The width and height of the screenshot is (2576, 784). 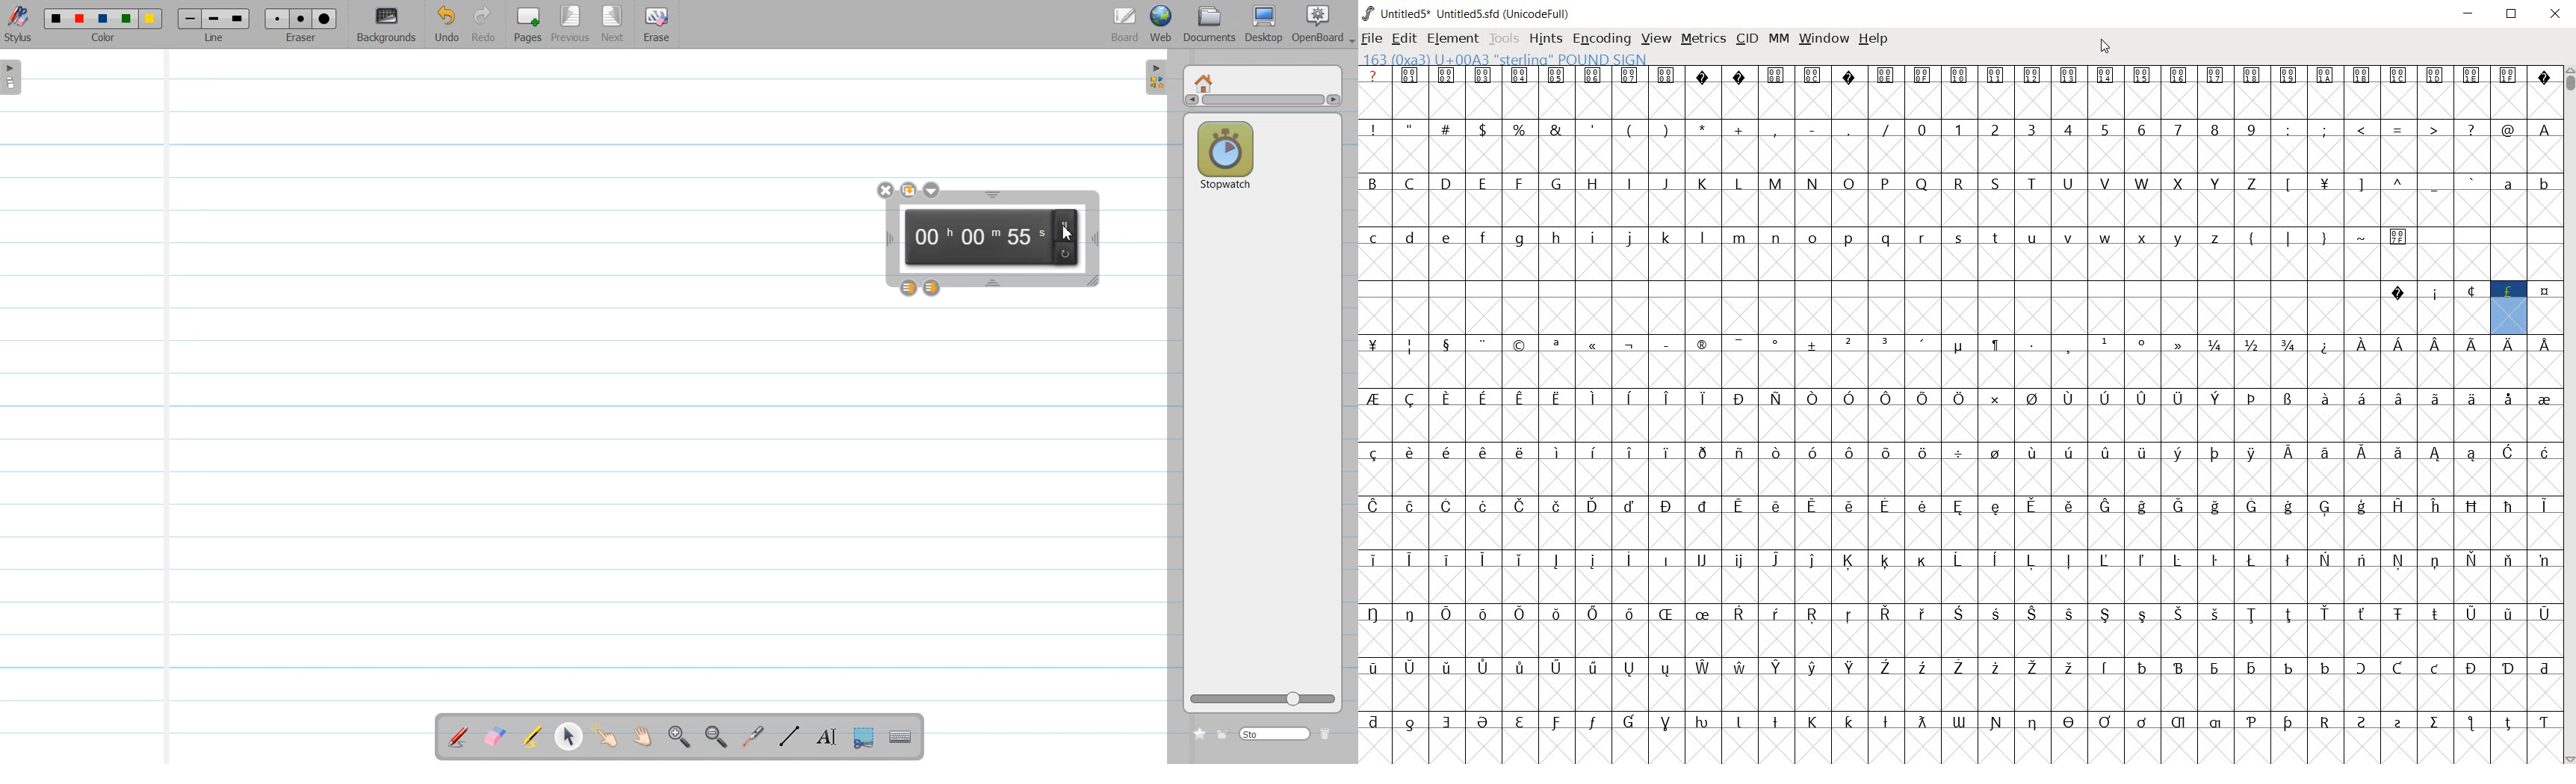 I want to click on reload, so click(x=1067, y=253).